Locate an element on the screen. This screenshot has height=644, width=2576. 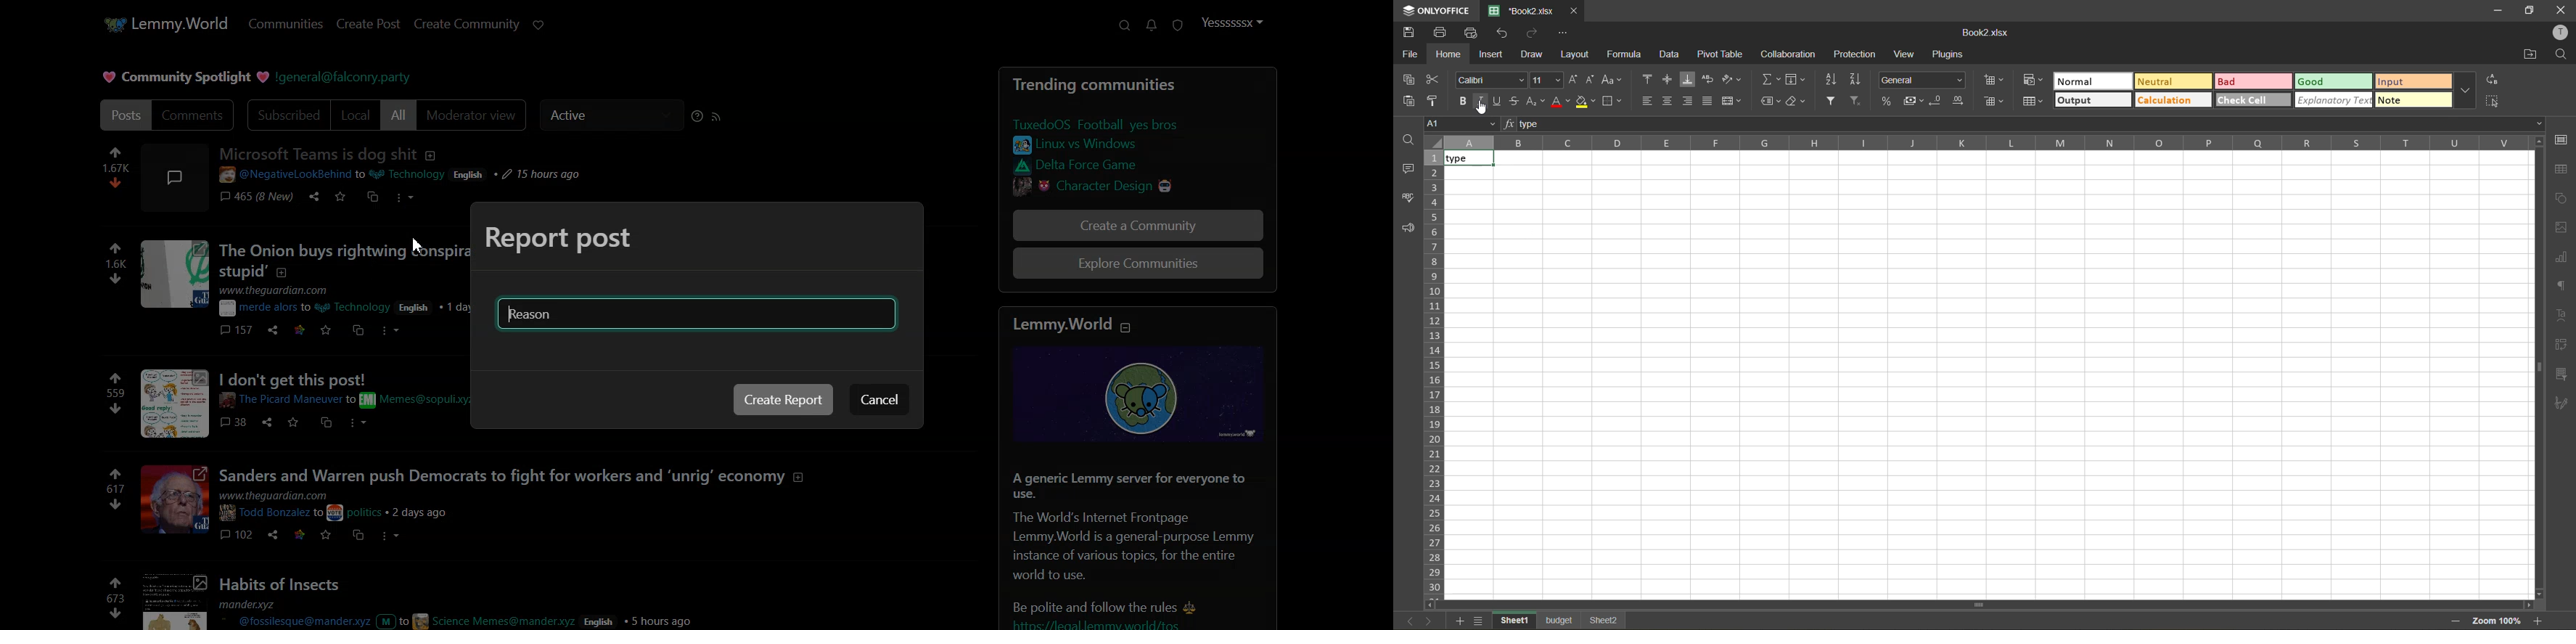
decrement size is located at coordinates (1591, 79).